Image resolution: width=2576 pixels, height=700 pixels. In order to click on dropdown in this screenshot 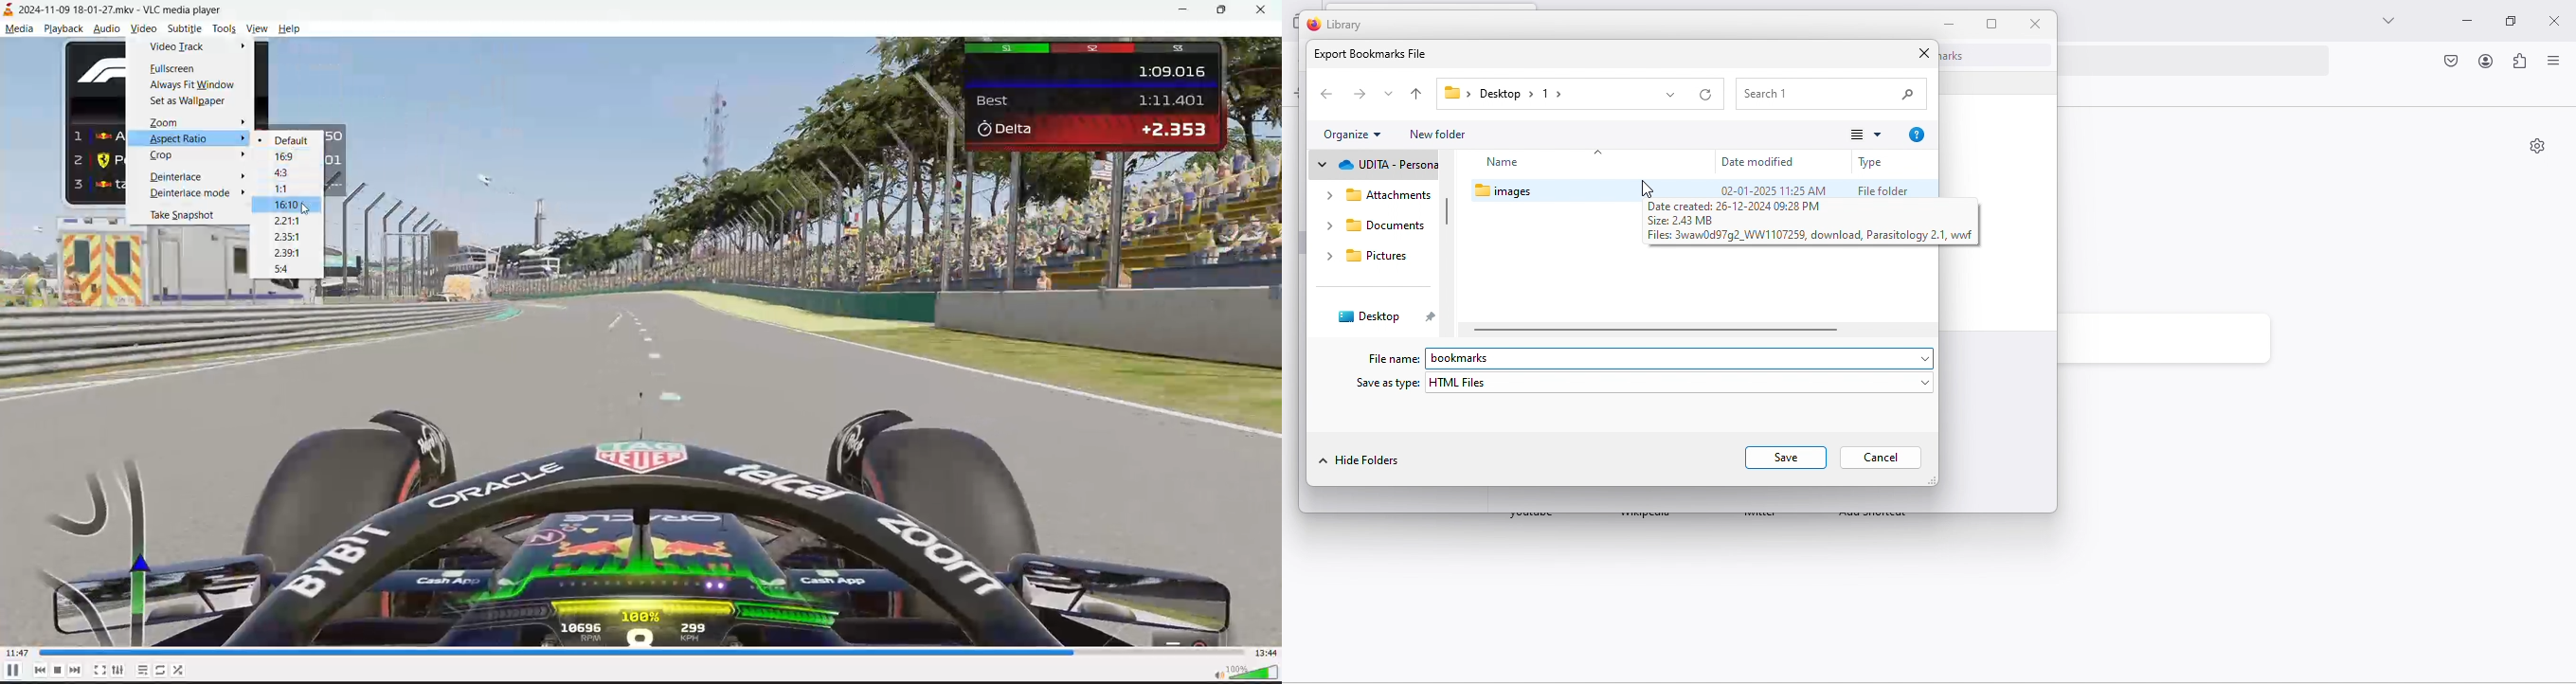, I will do `click(1668, 95)`.